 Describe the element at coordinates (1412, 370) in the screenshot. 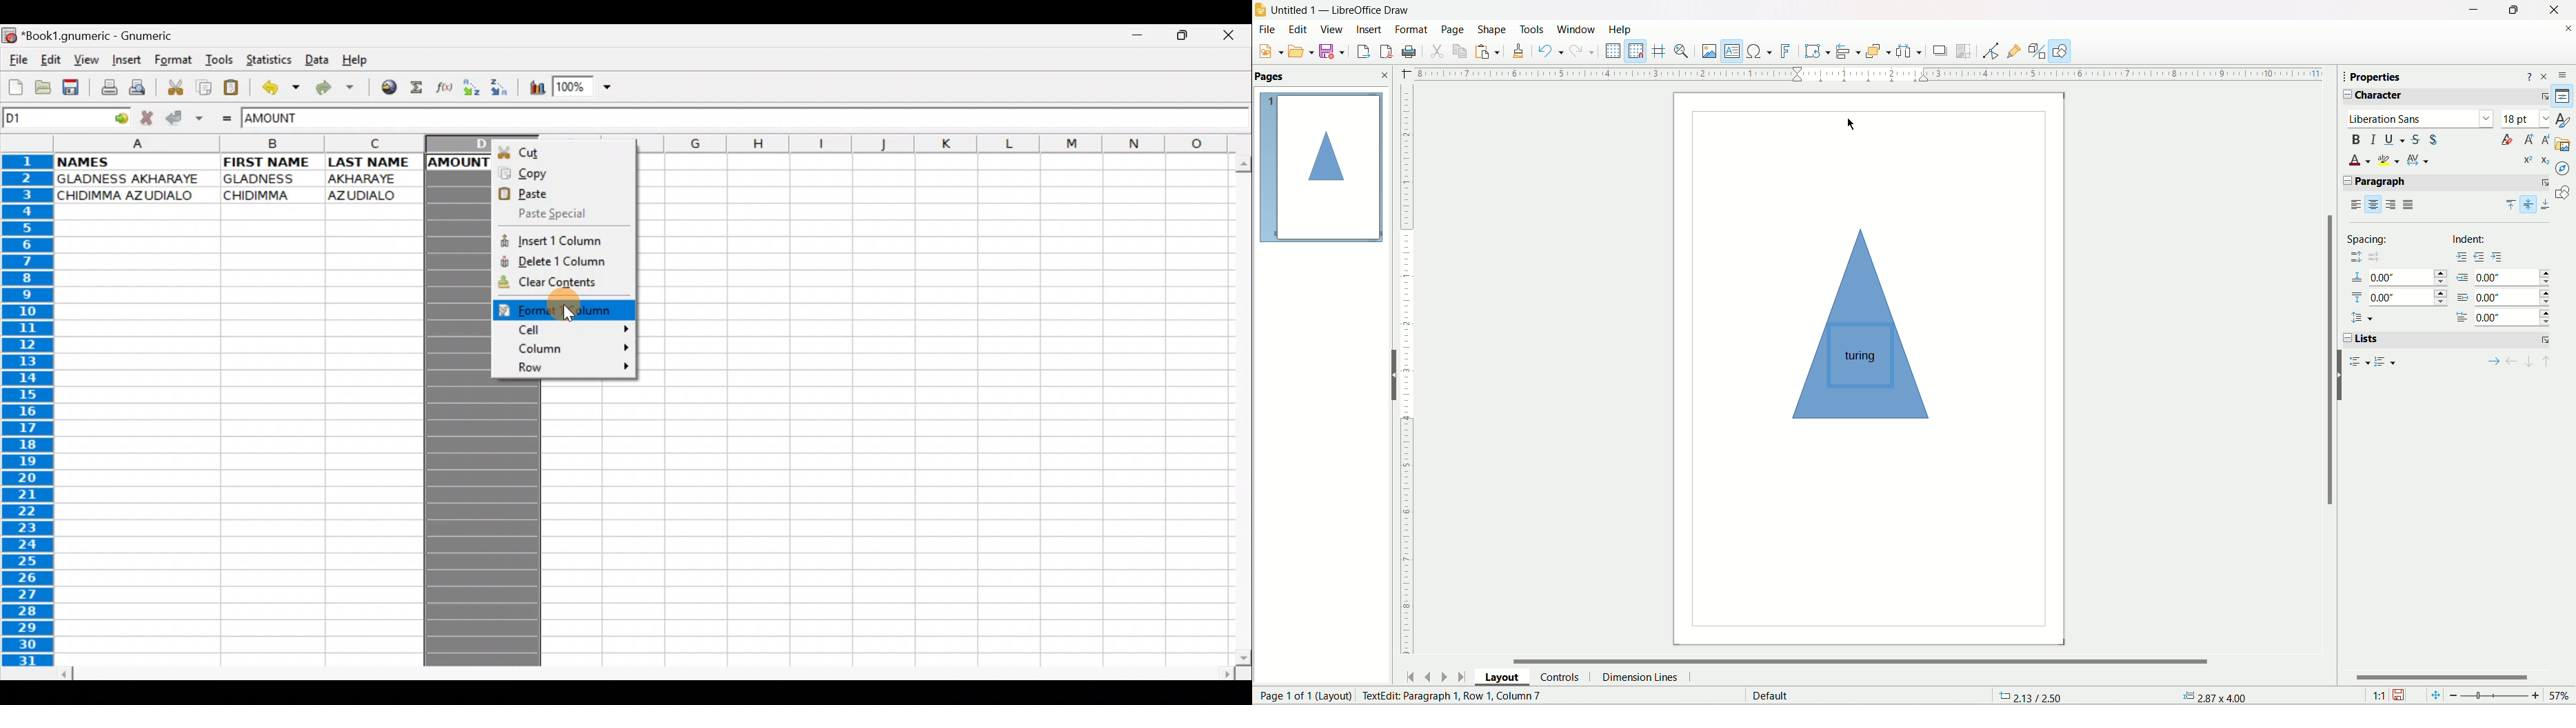

I see `Vertical Ruler` at that location.